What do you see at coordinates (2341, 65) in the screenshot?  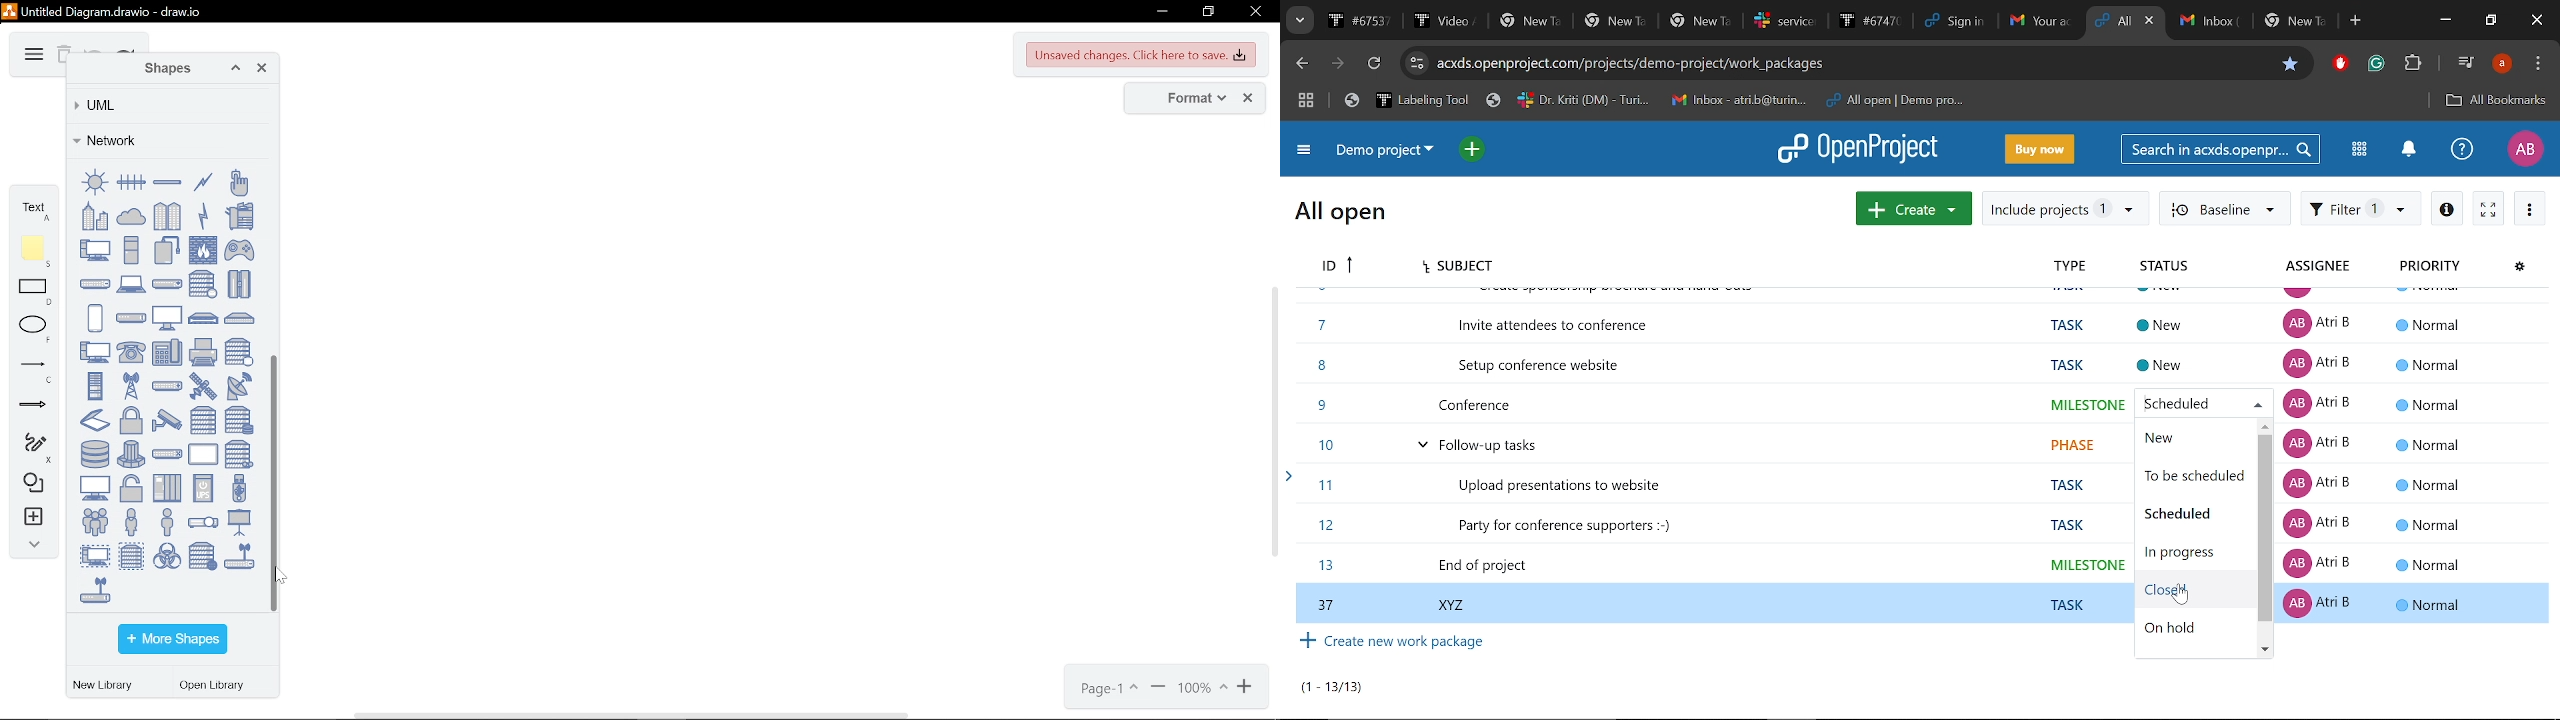 I see `Add block` at bounding box center [2341, 65].